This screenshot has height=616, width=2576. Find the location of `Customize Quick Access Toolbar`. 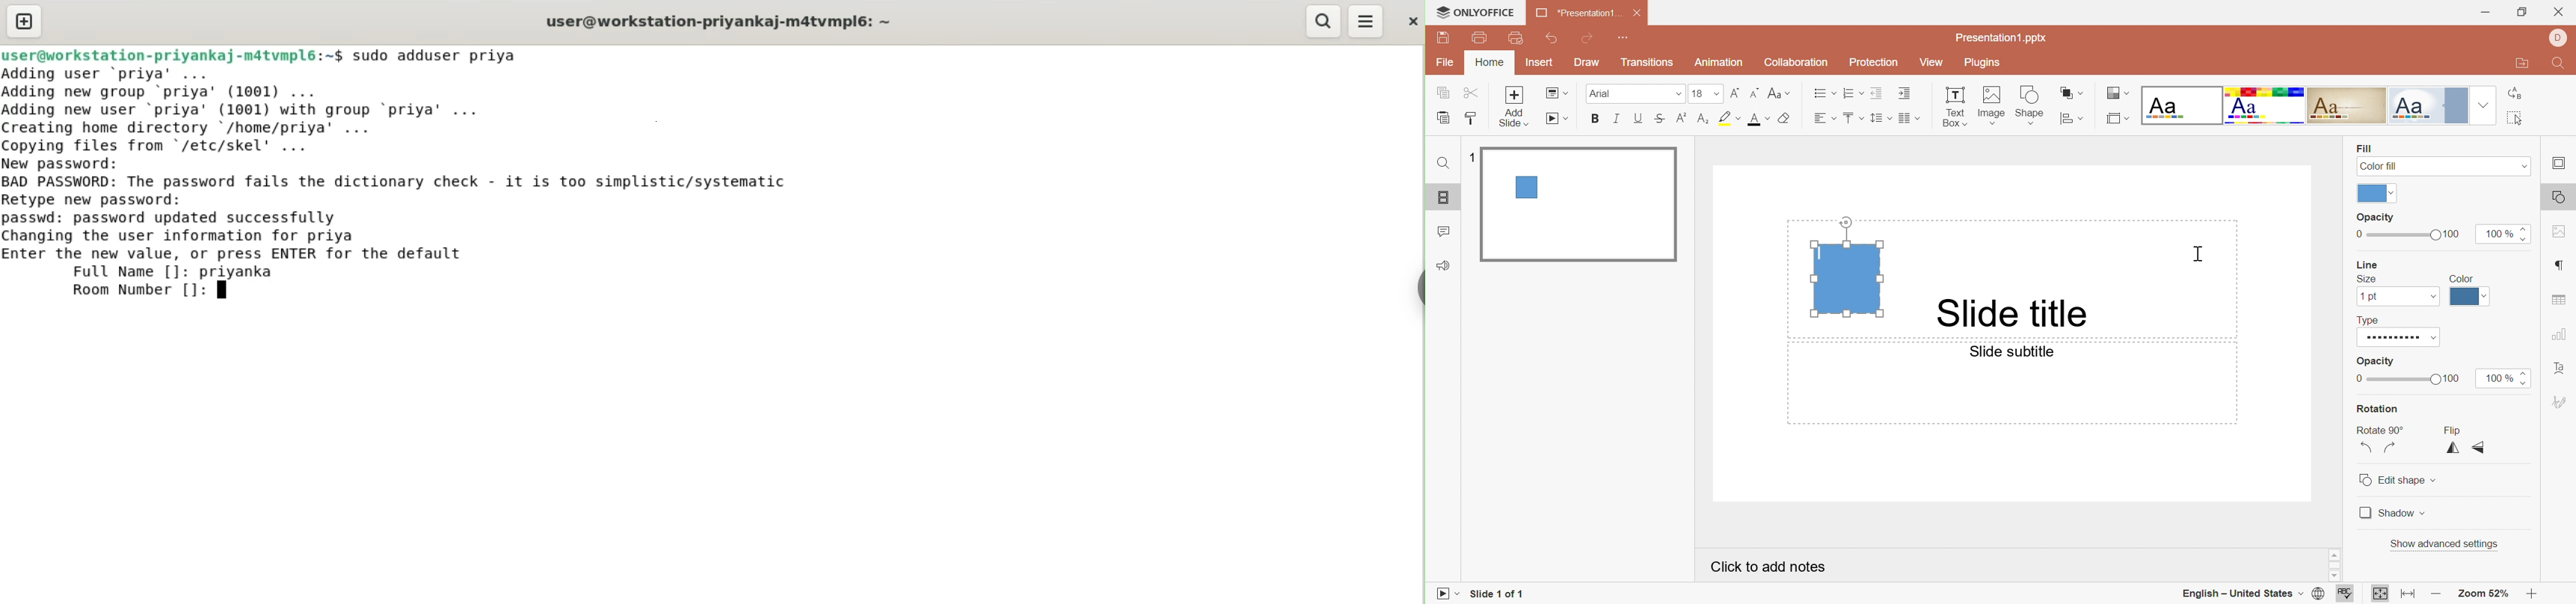

Customize Quick Access Toolbar is located at coordinates (1628, 39).